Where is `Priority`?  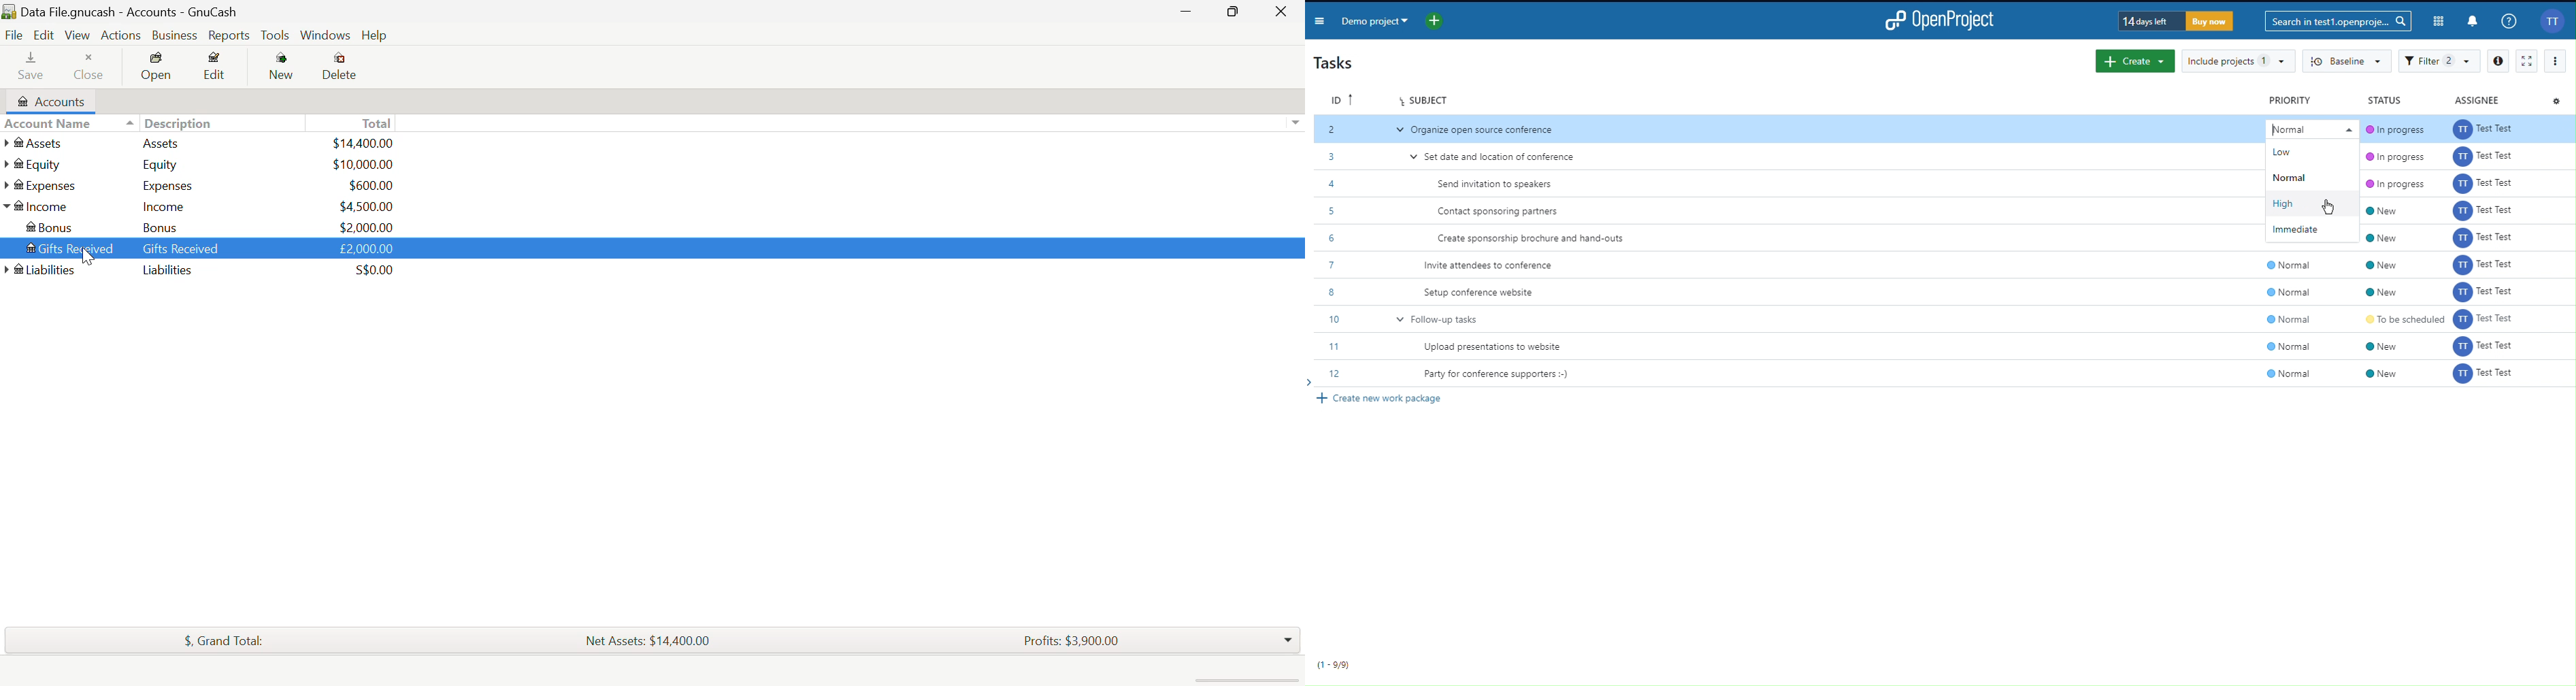
Priority is located at coordinates (2293, 100).